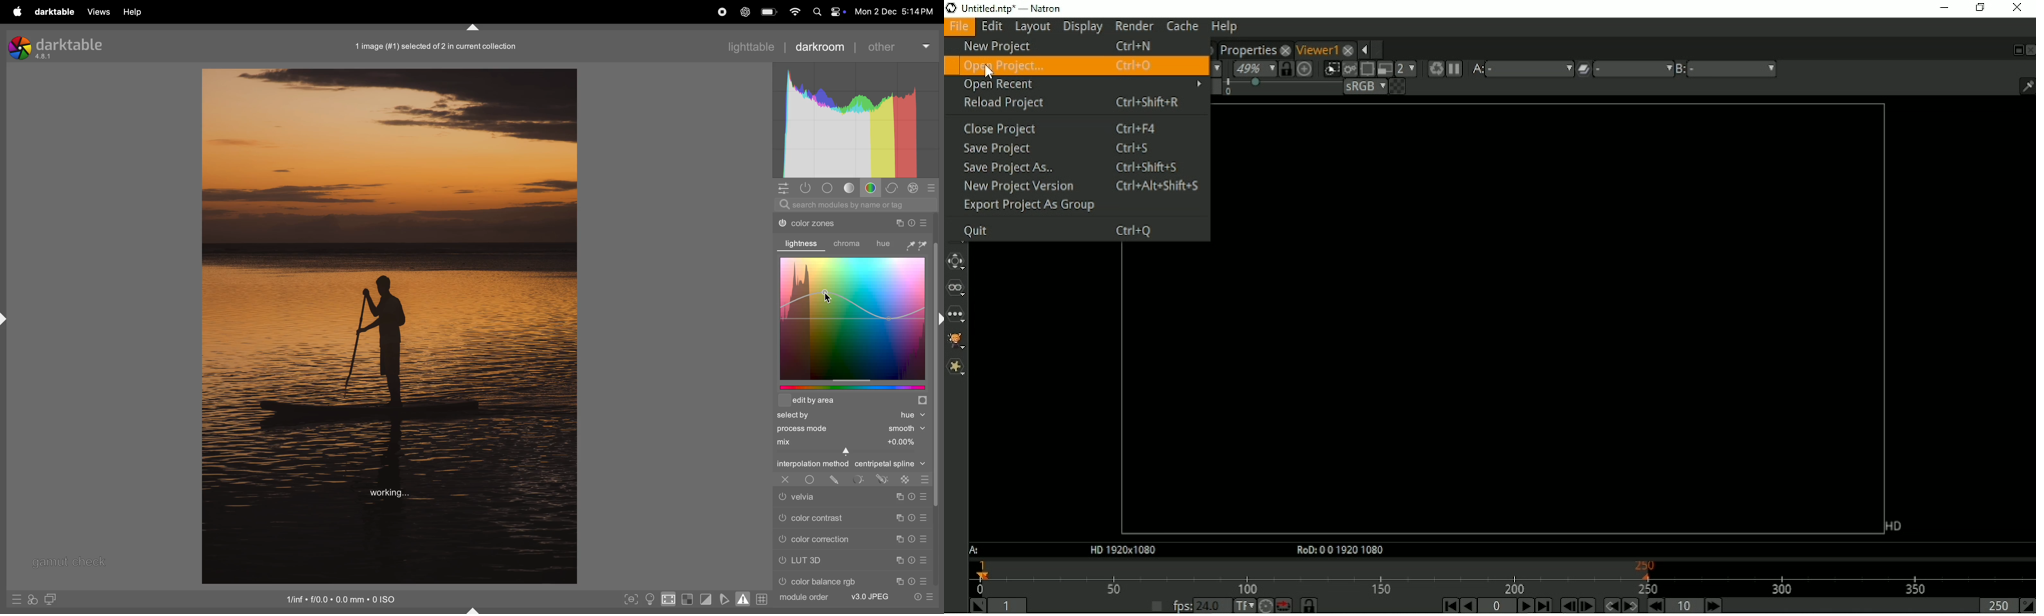 This screenshot has width=2044, height=616. I want to click on views, so click(100, 12).